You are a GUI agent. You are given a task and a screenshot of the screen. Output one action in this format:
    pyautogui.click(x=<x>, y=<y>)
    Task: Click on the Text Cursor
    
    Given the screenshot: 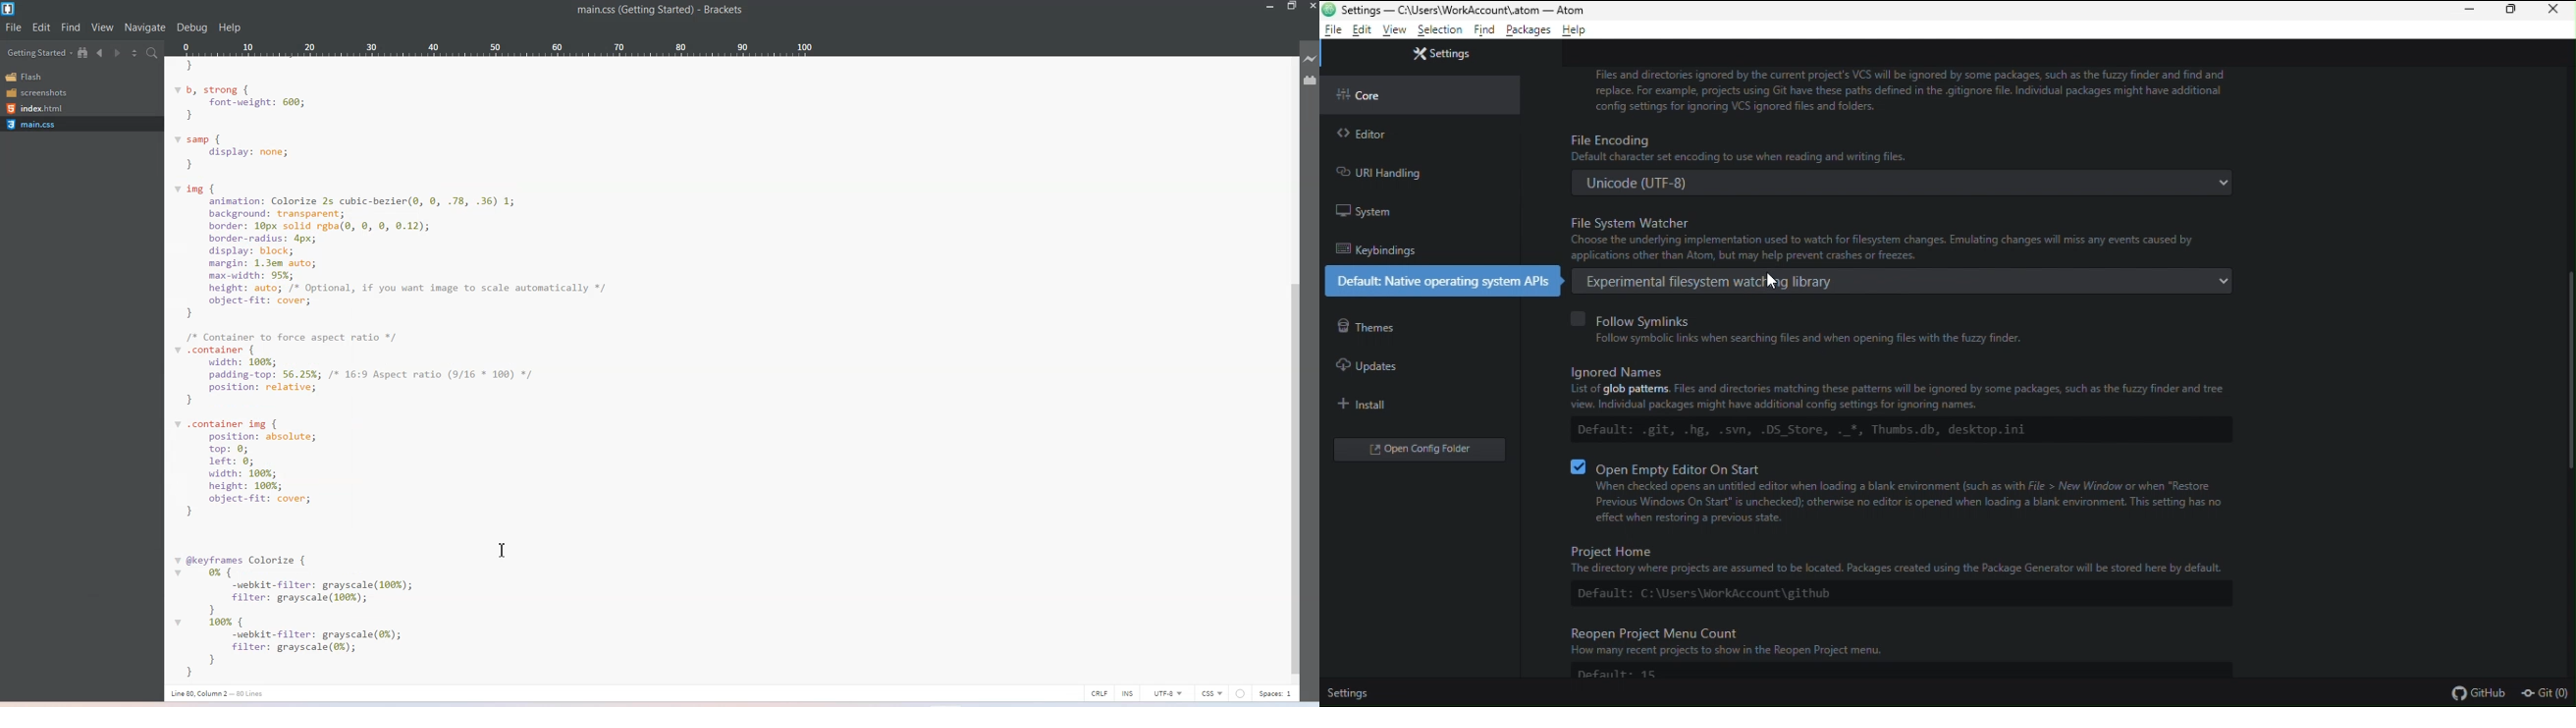 What is the action you would take?
    pyautogui.click(x=502, y=551)
    